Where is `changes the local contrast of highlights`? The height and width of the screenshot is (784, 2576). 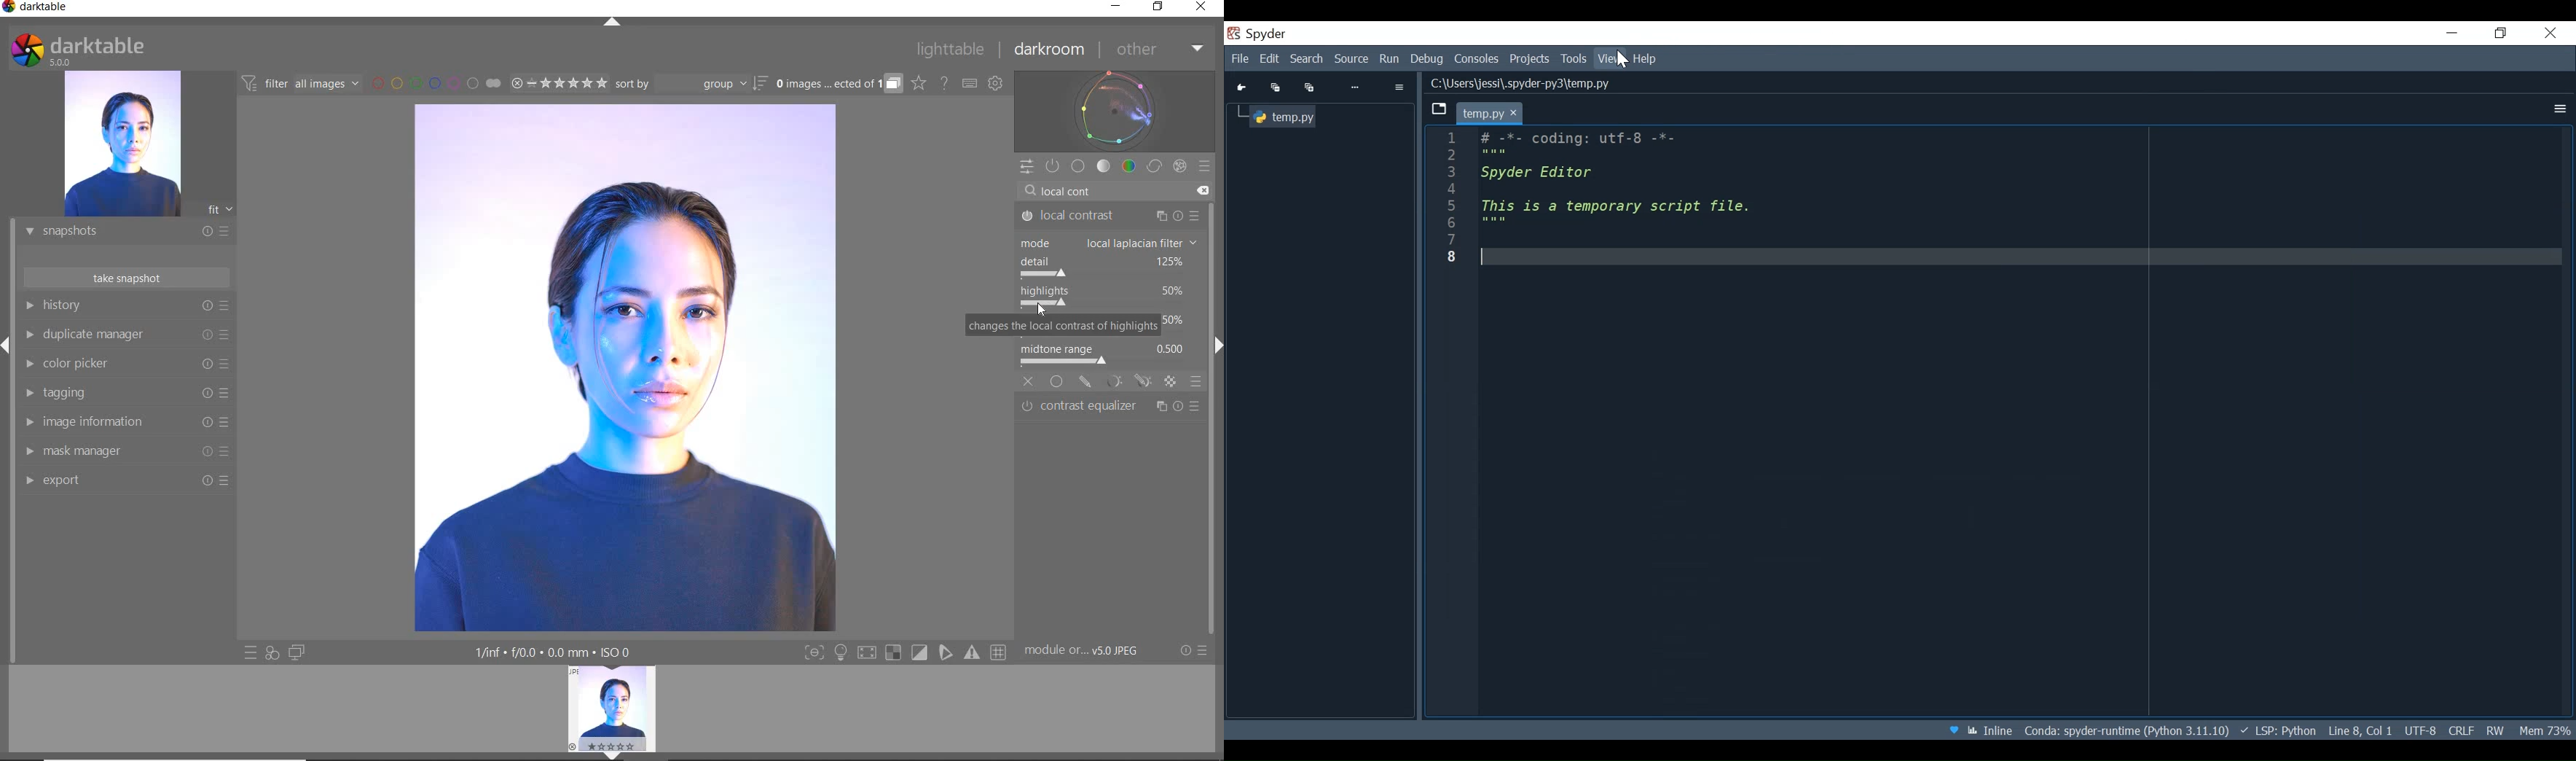
changes the local contrast of highlights is located at coordinates (1063, 326).